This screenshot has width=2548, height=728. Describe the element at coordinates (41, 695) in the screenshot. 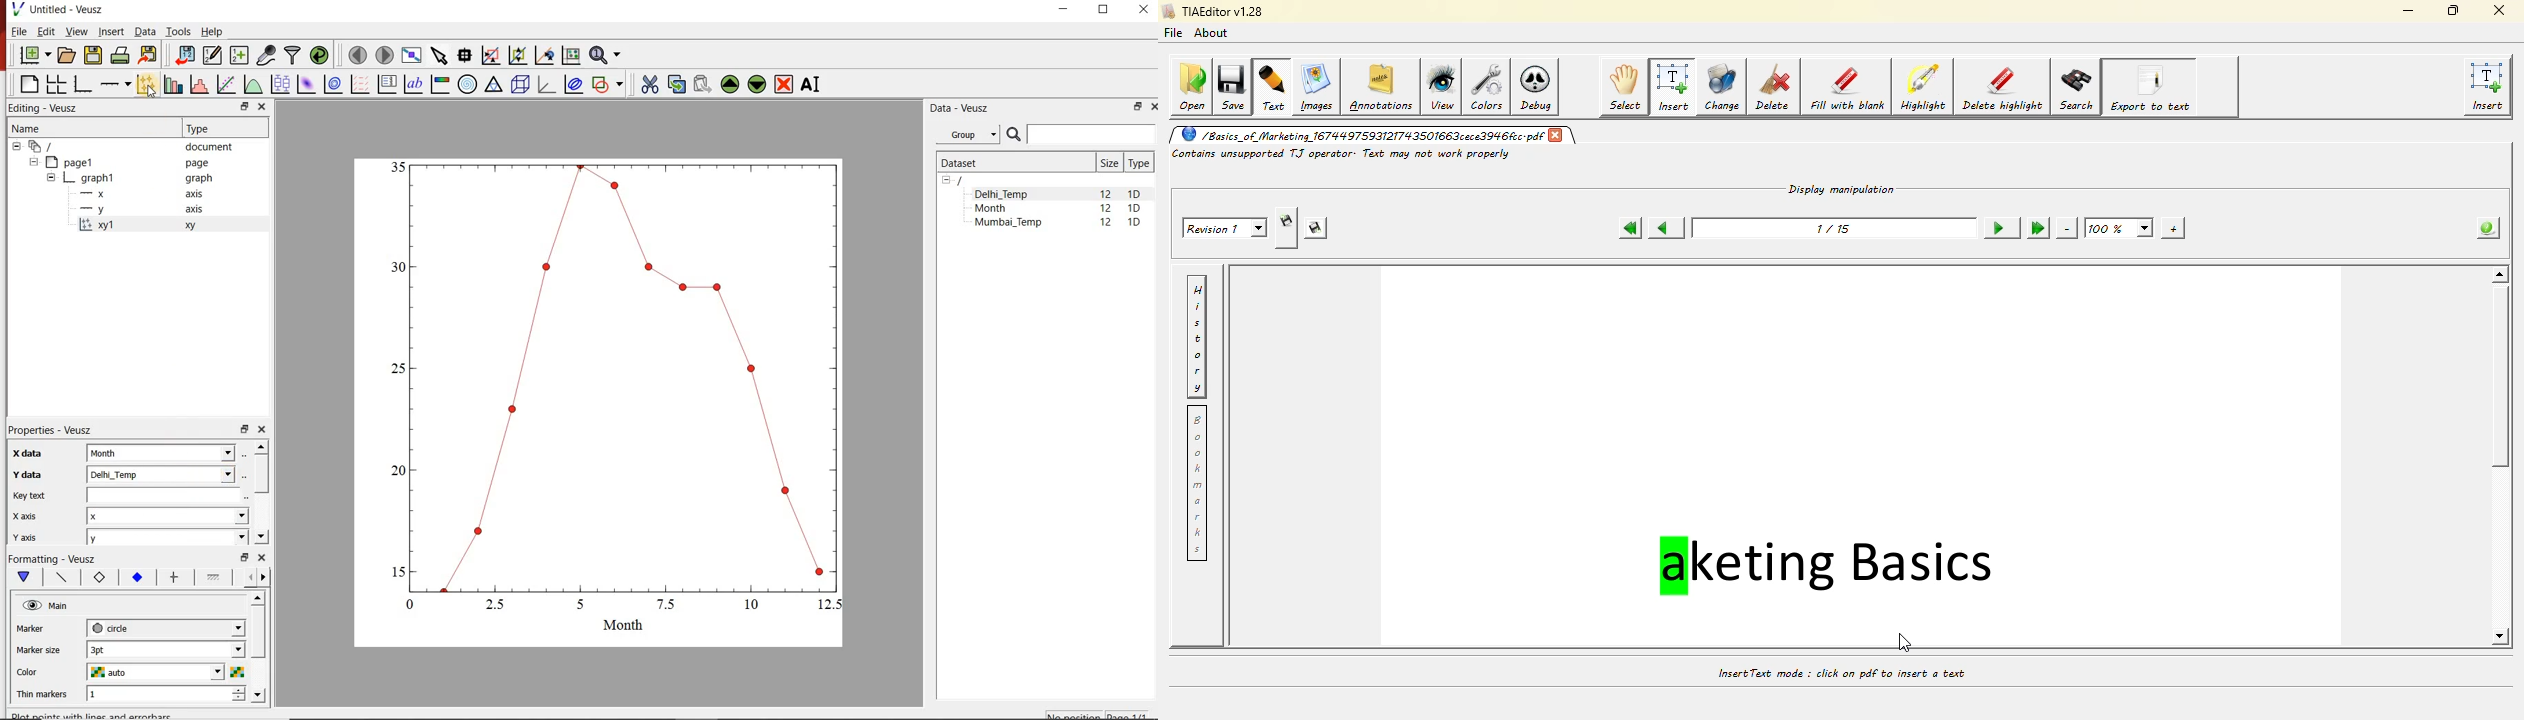

I see `Thin markers` at that location.